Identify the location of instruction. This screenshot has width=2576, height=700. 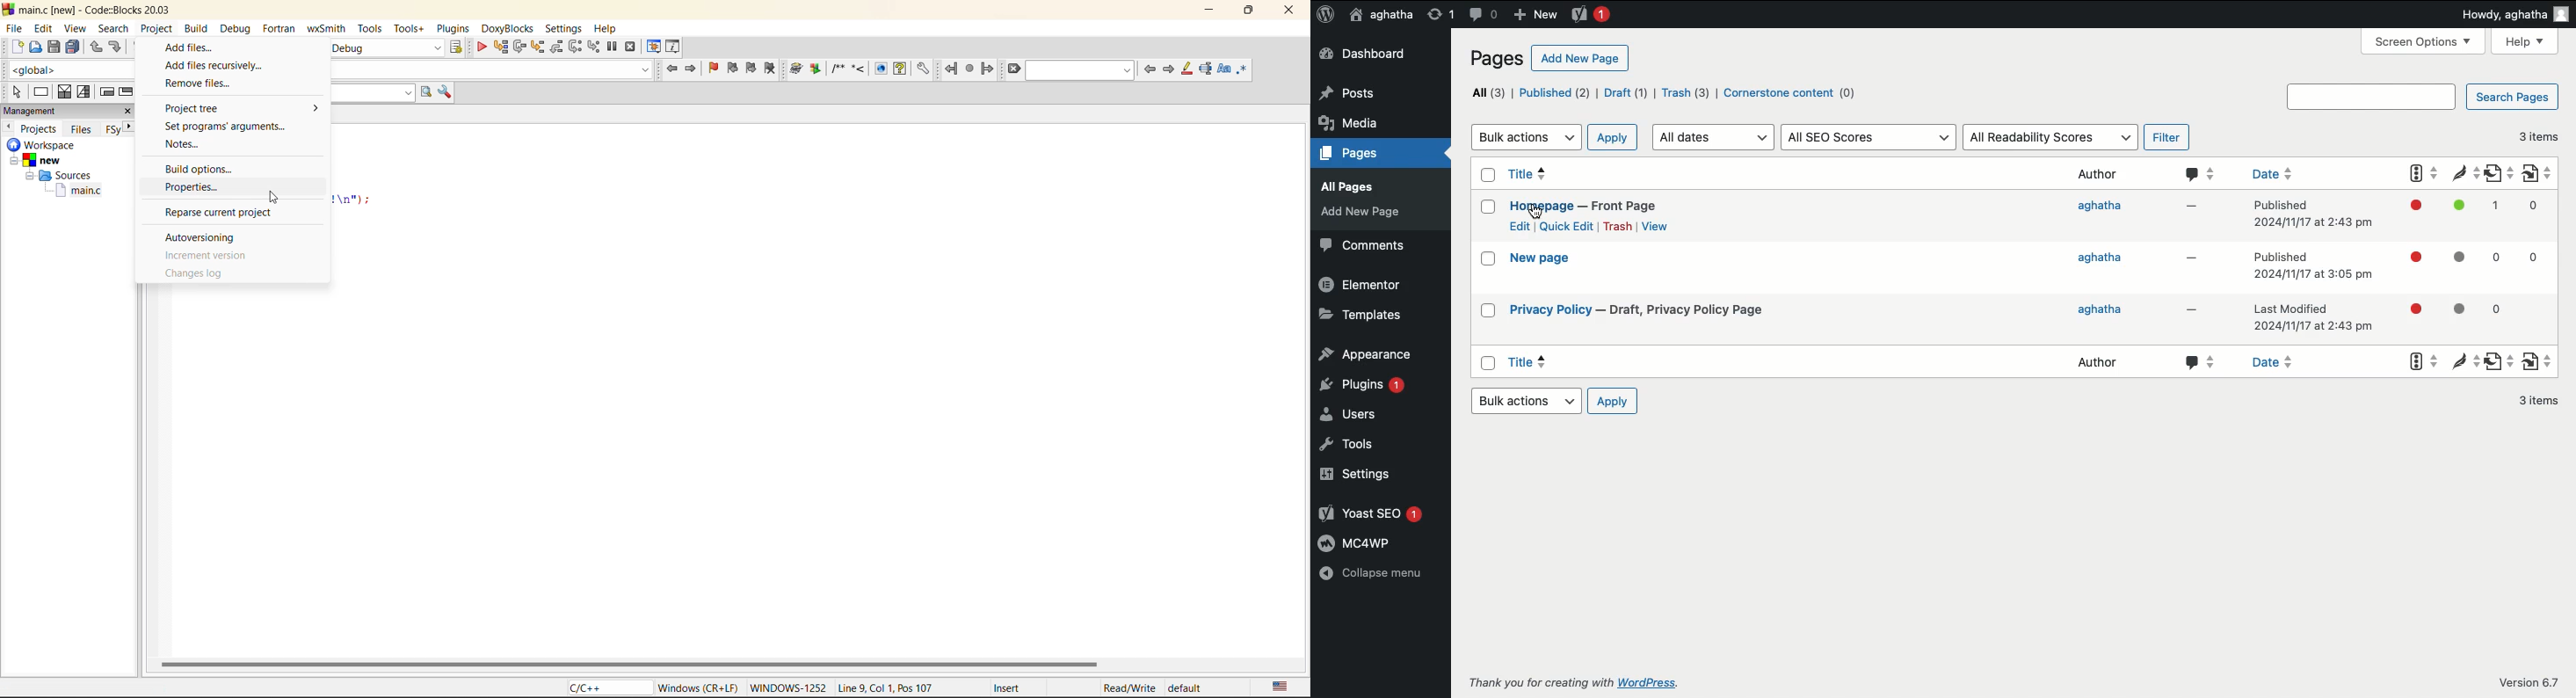
(41, 92).